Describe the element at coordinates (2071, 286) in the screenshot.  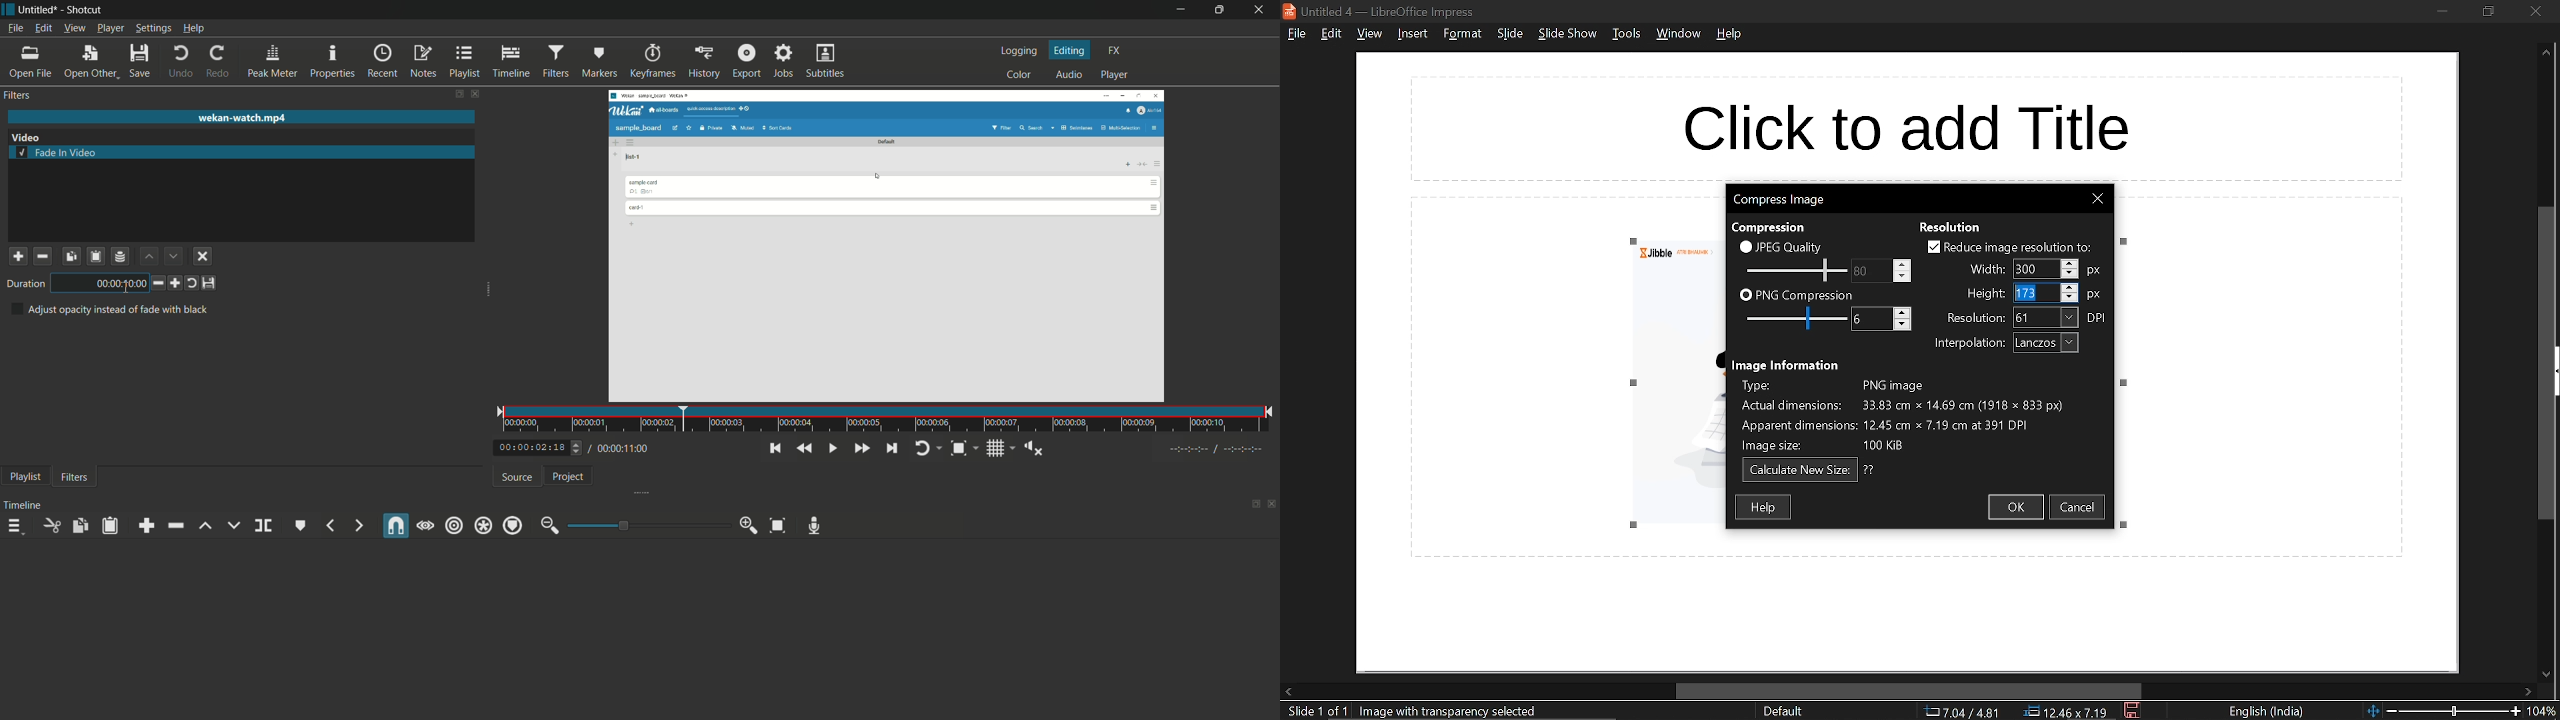
I see `Increase ` at that location.